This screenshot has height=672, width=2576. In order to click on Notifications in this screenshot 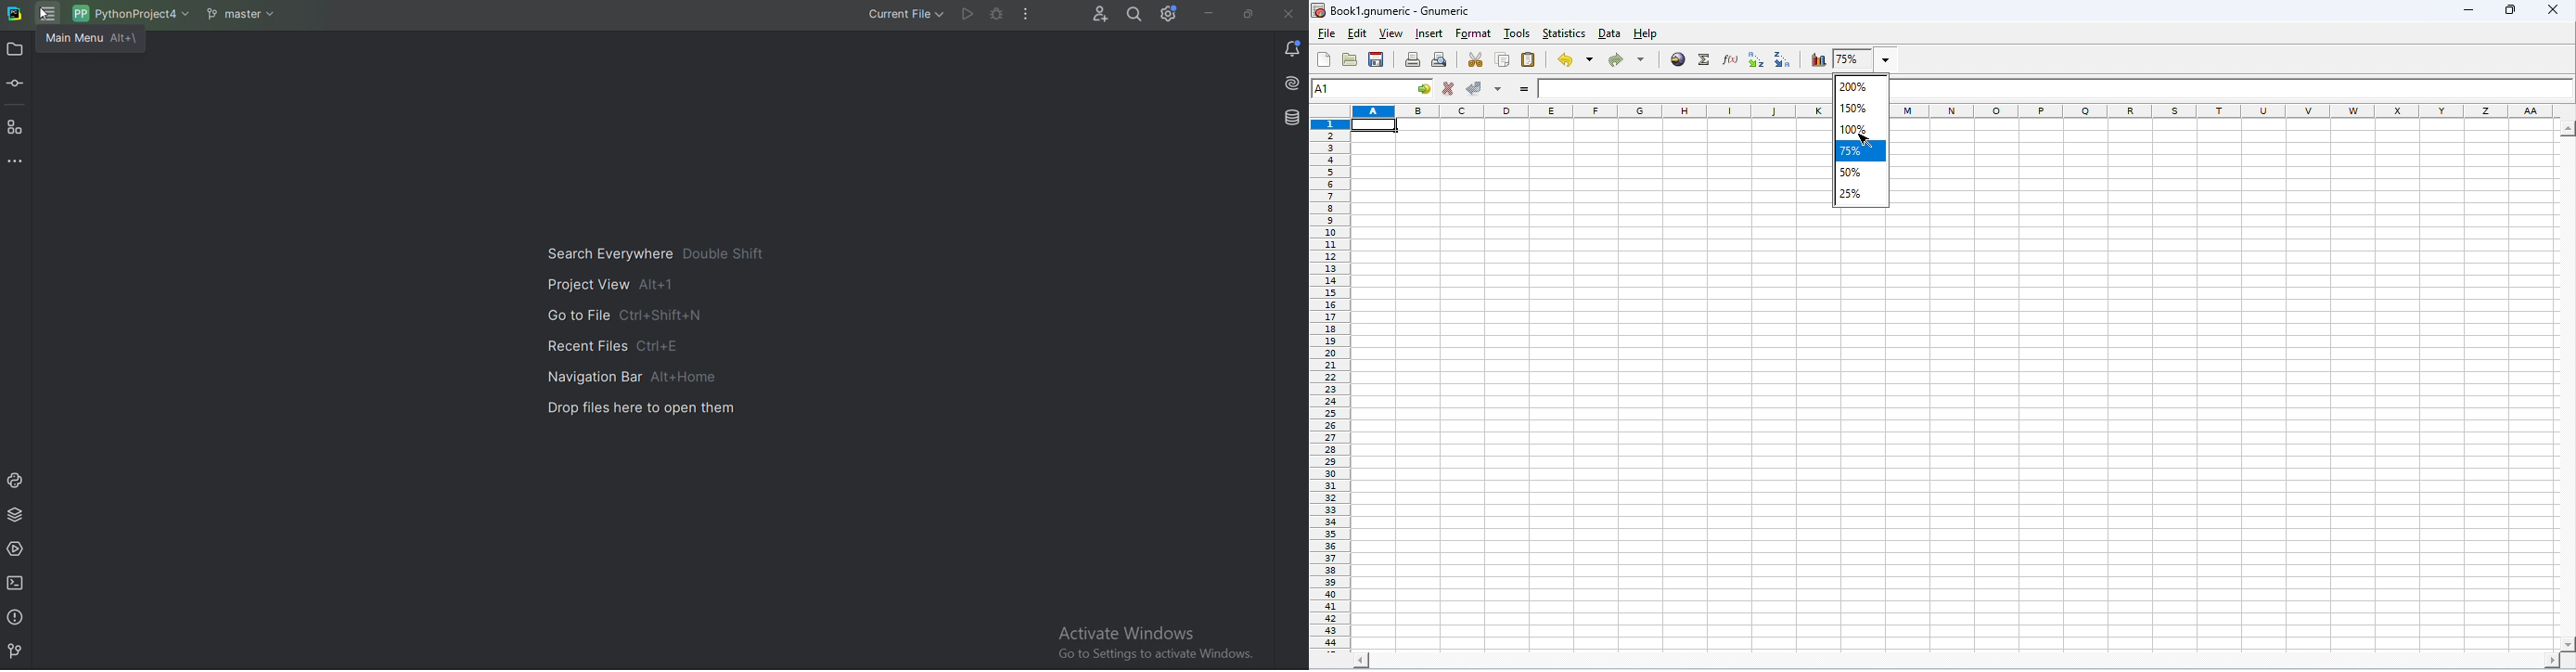, I will do `click(1294, 49)`.